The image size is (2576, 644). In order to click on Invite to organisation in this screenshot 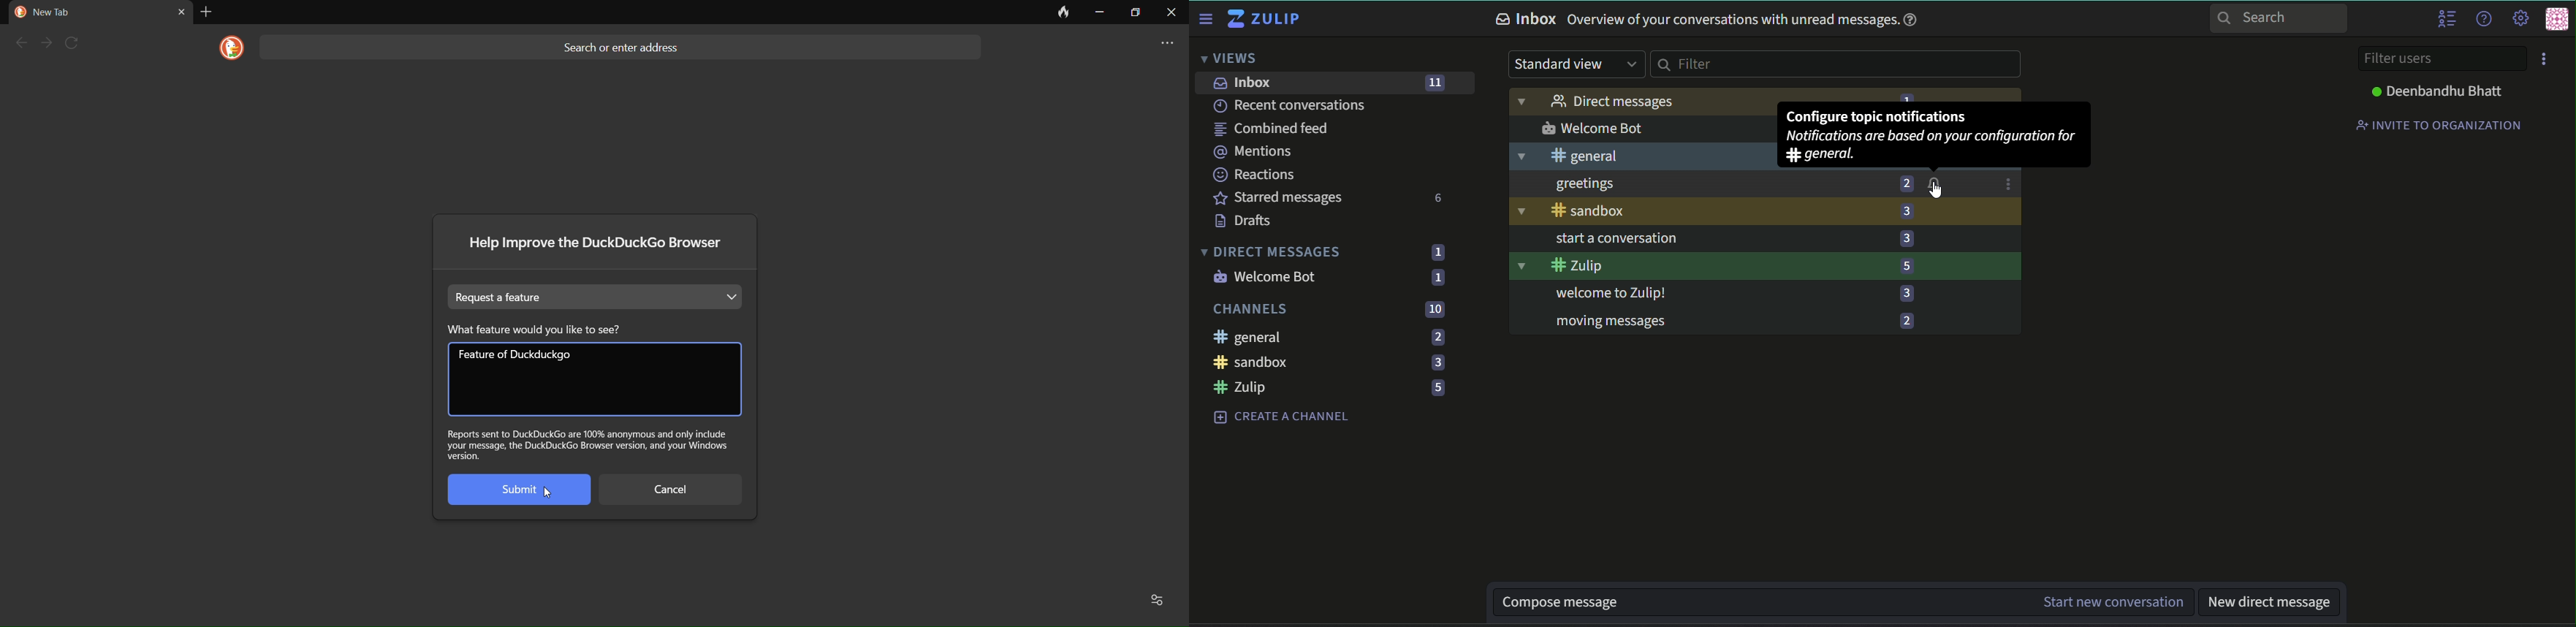, I will do `click(2440, 124)`.